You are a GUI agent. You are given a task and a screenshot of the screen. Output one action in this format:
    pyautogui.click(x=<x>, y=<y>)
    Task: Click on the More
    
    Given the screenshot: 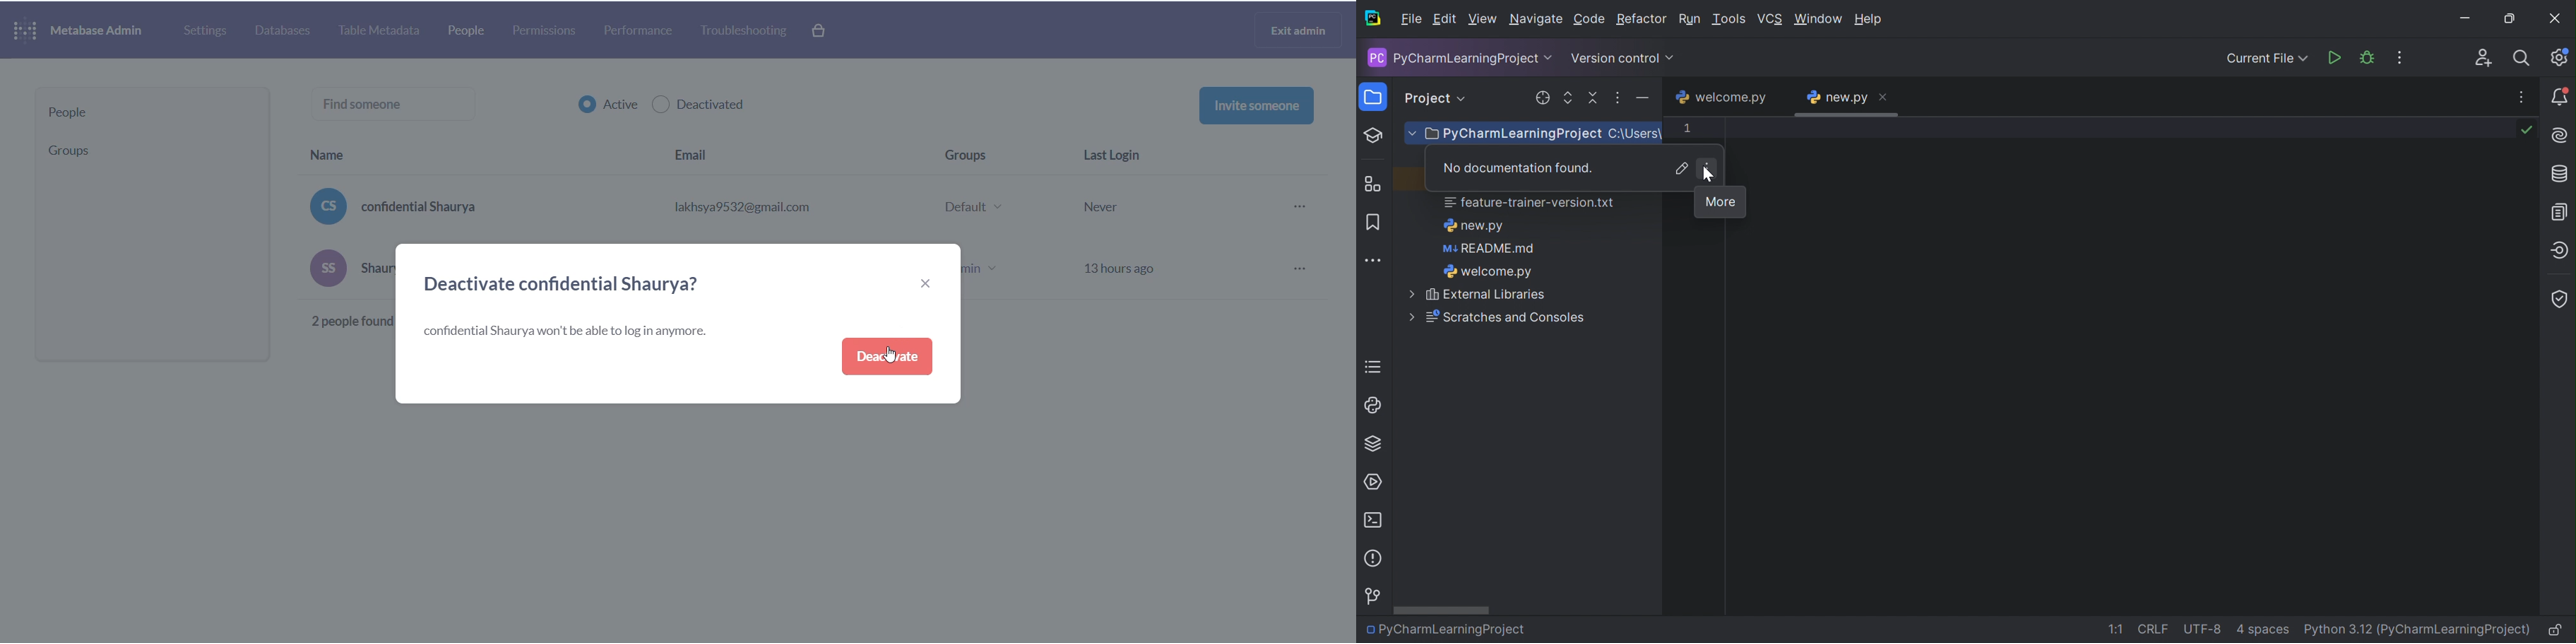 What is the action you would take?
    pyautogui.click(x=1708, y=168)
    